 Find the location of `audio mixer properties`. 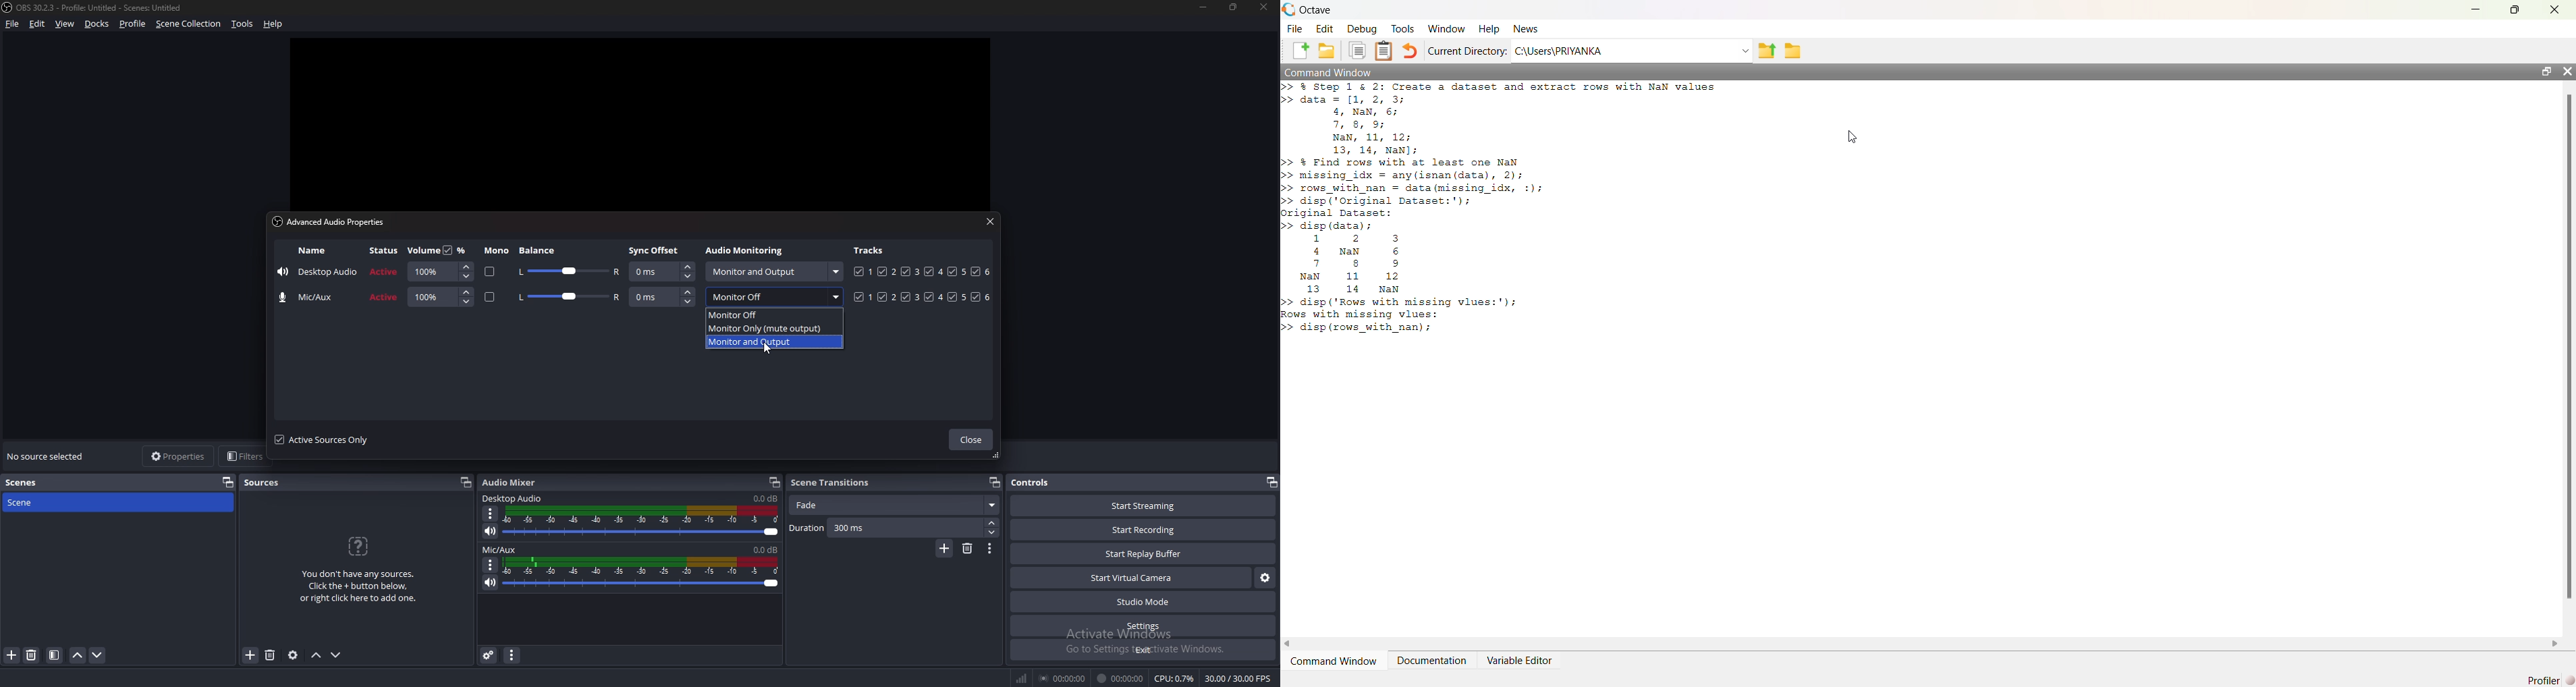

audio mixer properties is located at coordinates (513, 656).